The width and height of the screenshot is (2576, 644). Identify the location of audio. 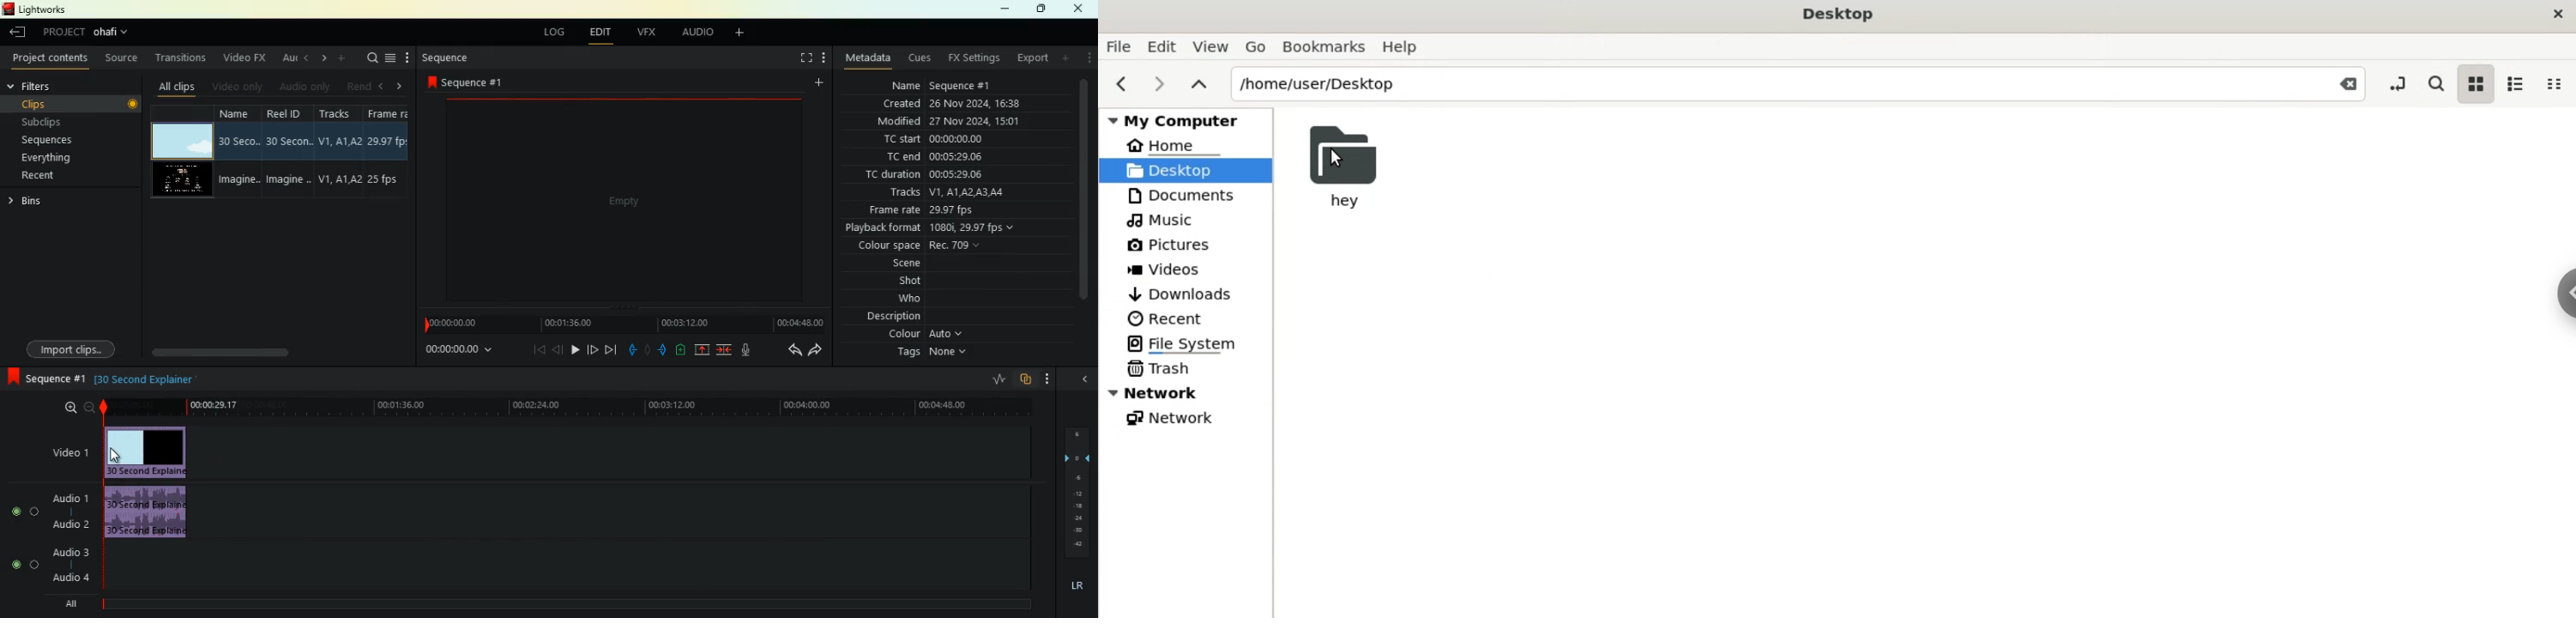
(693, 32).